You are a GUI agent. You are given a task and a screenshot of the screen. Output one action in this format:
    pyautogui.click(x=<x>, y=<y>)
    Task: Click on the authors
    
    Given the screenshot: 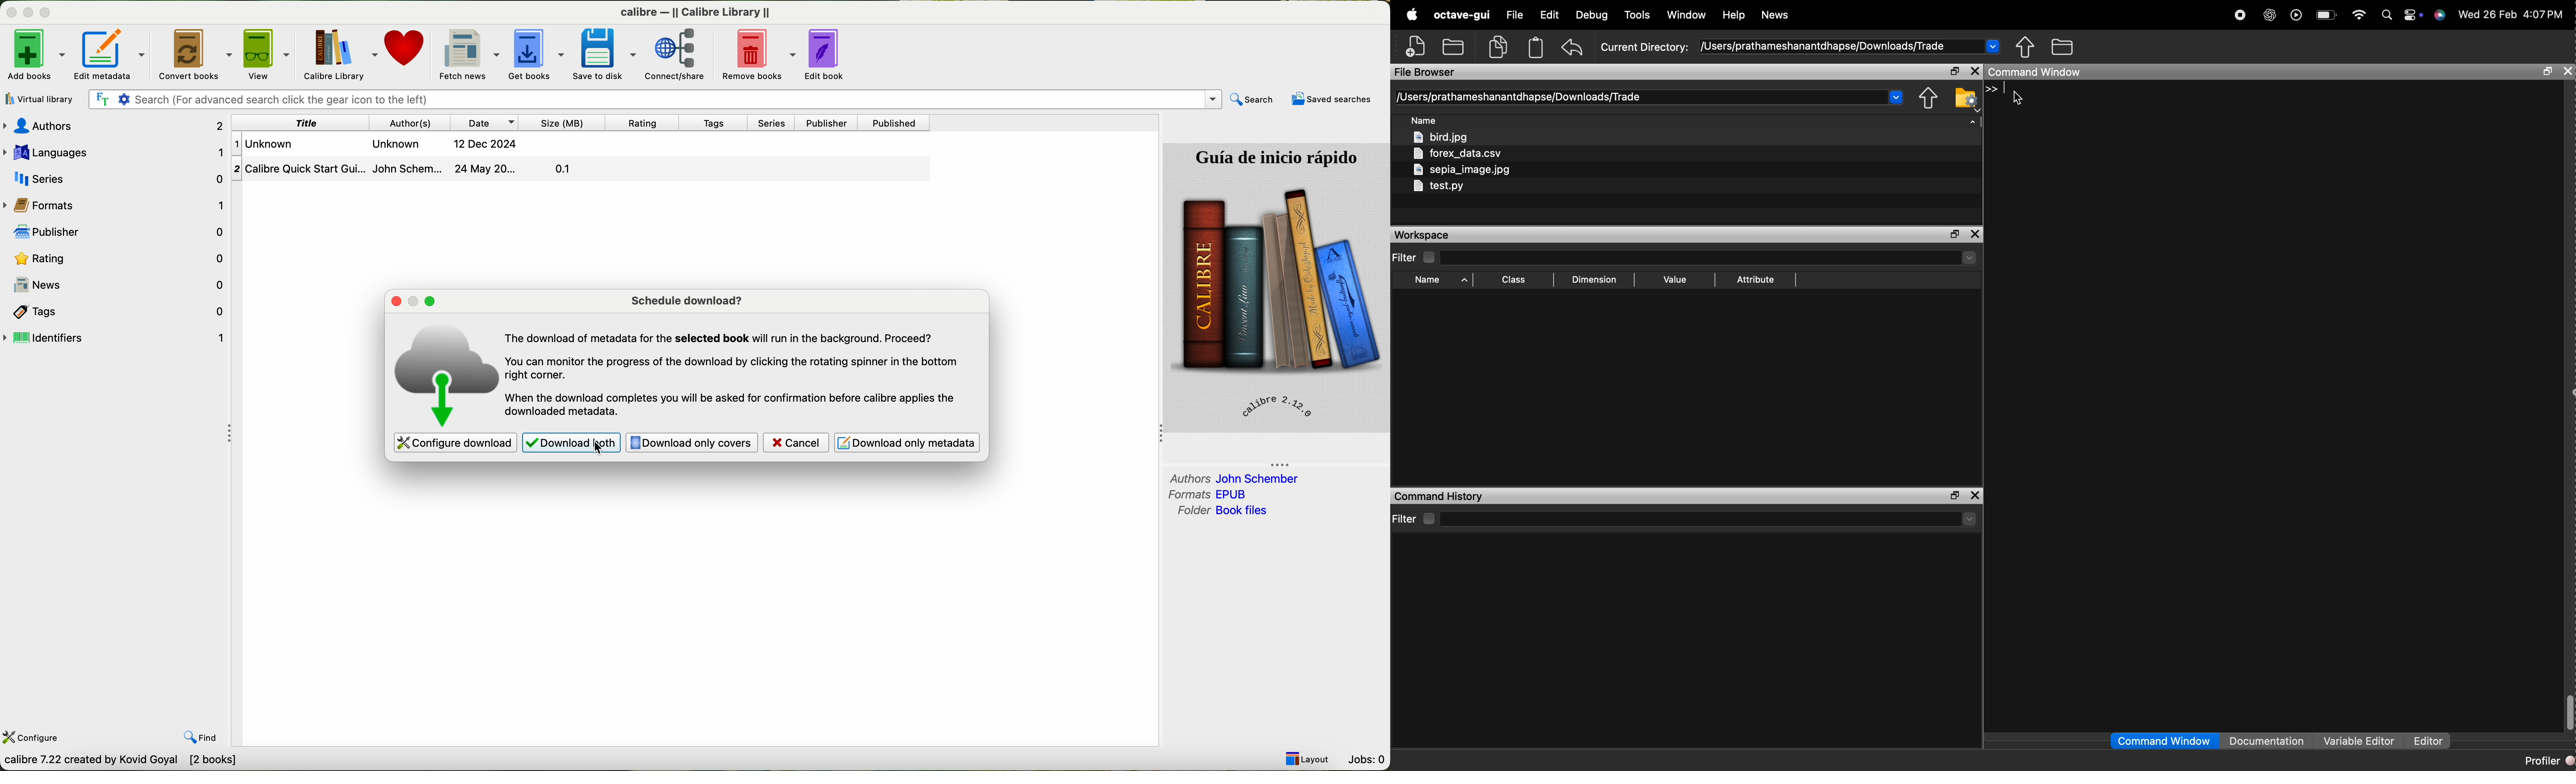 What is the action you would take?
    pyautogui.click(x=407, y=122)
    